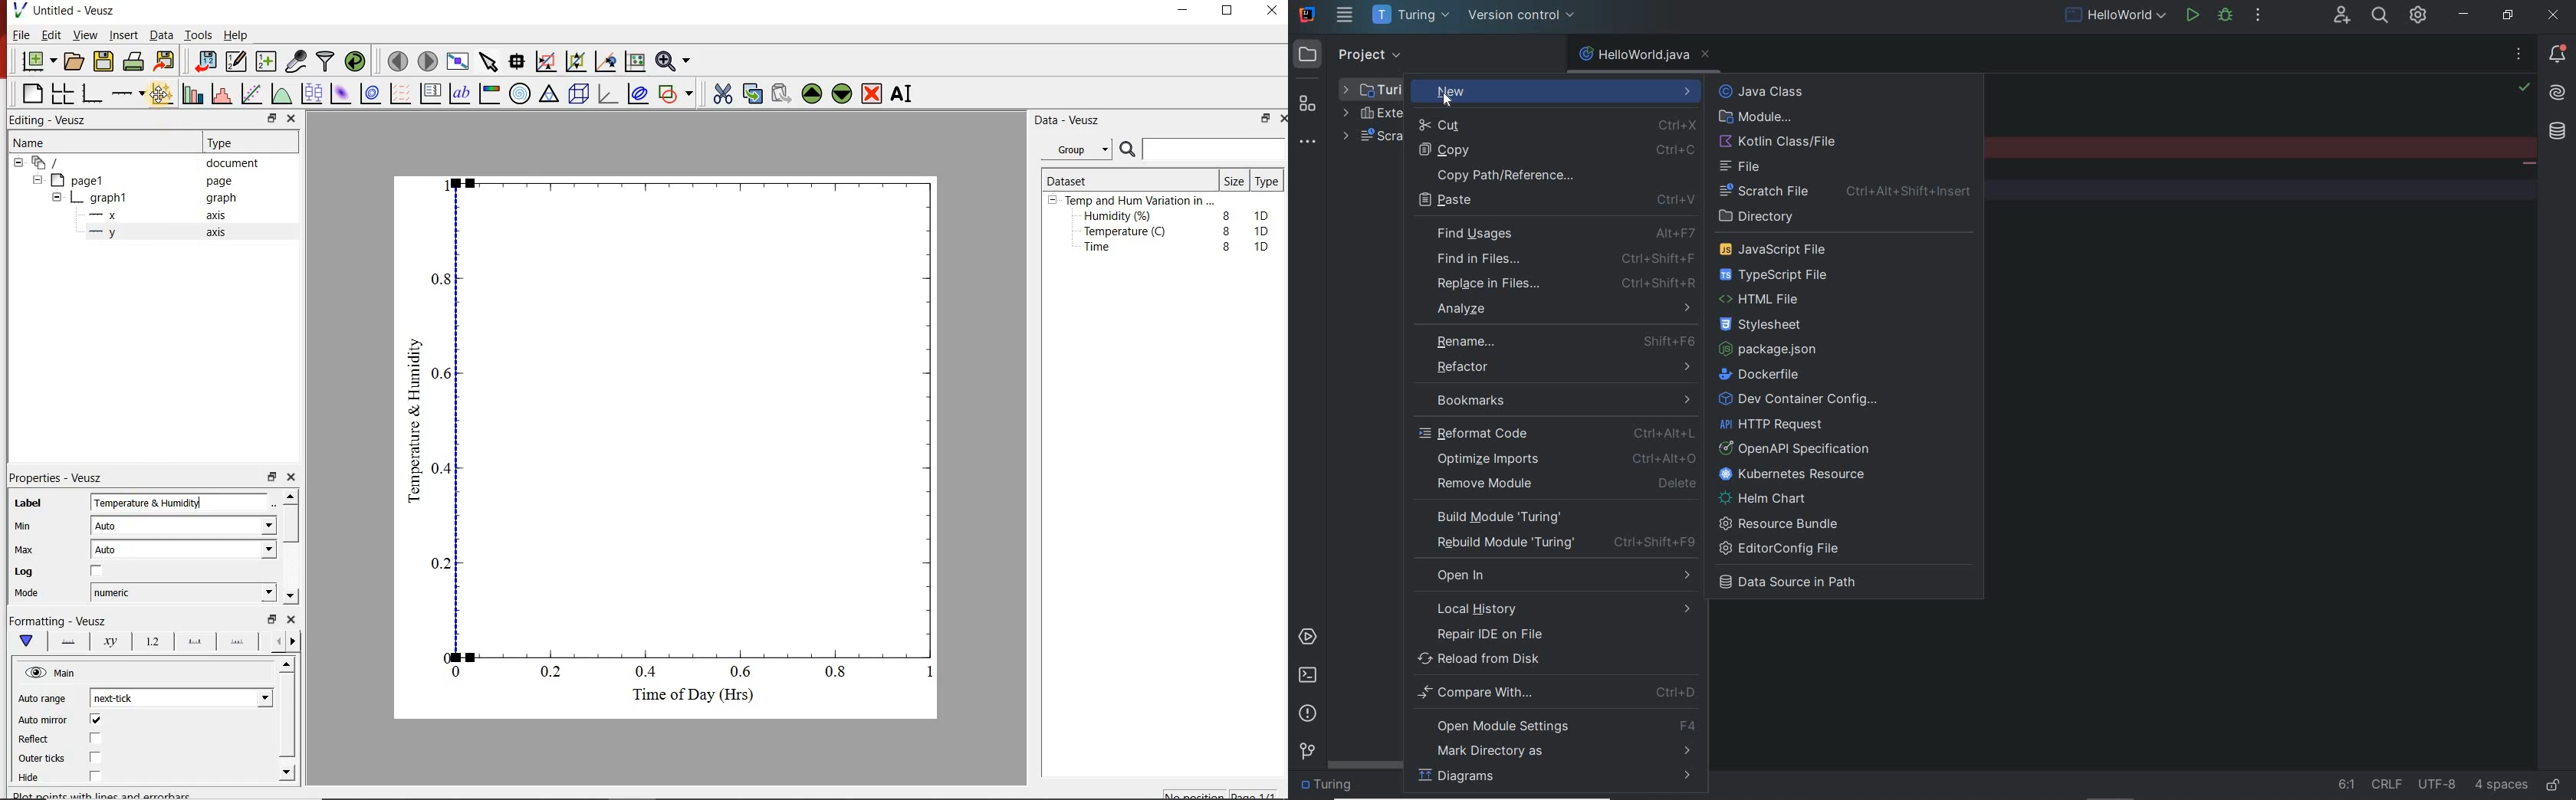 The width and height of the screenshot is (2576, 812). What do you see at coordinates (71, 572) in the screenshot?
I see `Log` at bounding box center [71, 572].